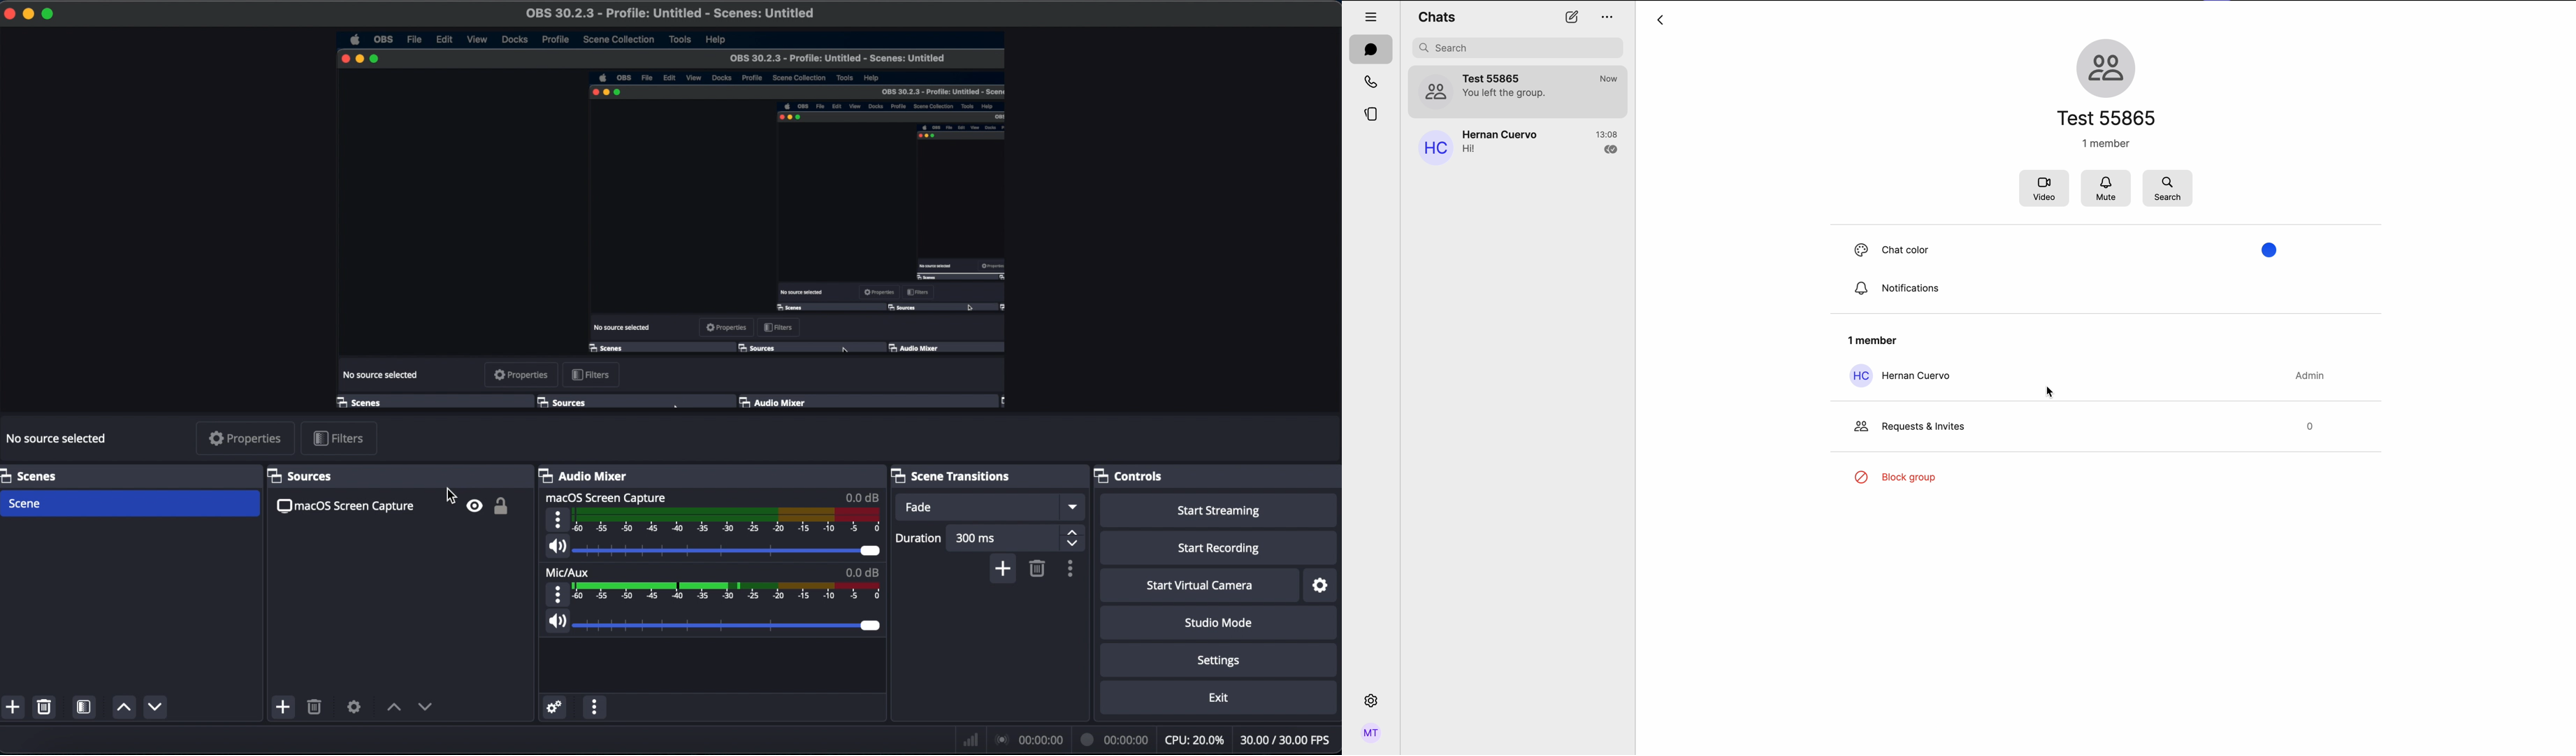 The width and height of the screenshot is (2576, 756). What do you see at coordinates (1321, 587) in the screenshot?
I see `configure virtual camera` at bounding box center [1321, 587].